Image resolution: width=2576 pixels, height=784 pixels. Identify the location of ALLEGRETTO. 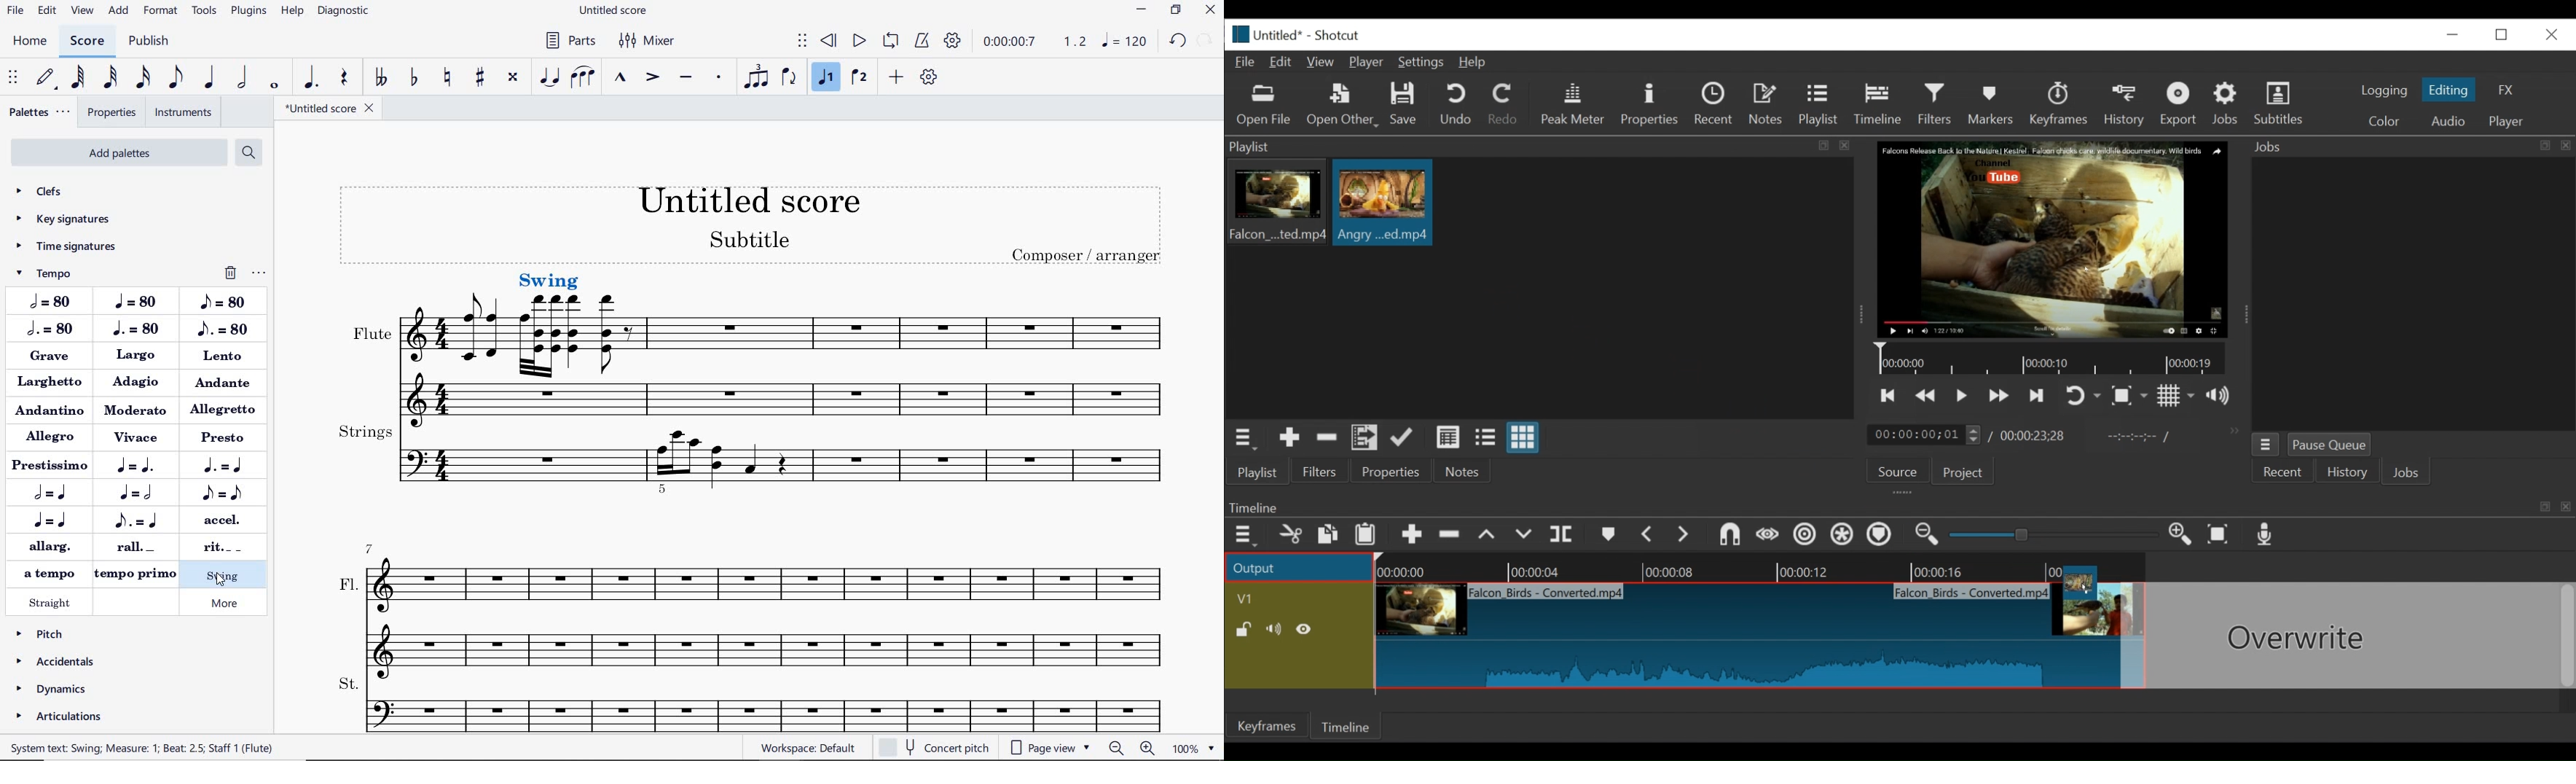
(226, 409).